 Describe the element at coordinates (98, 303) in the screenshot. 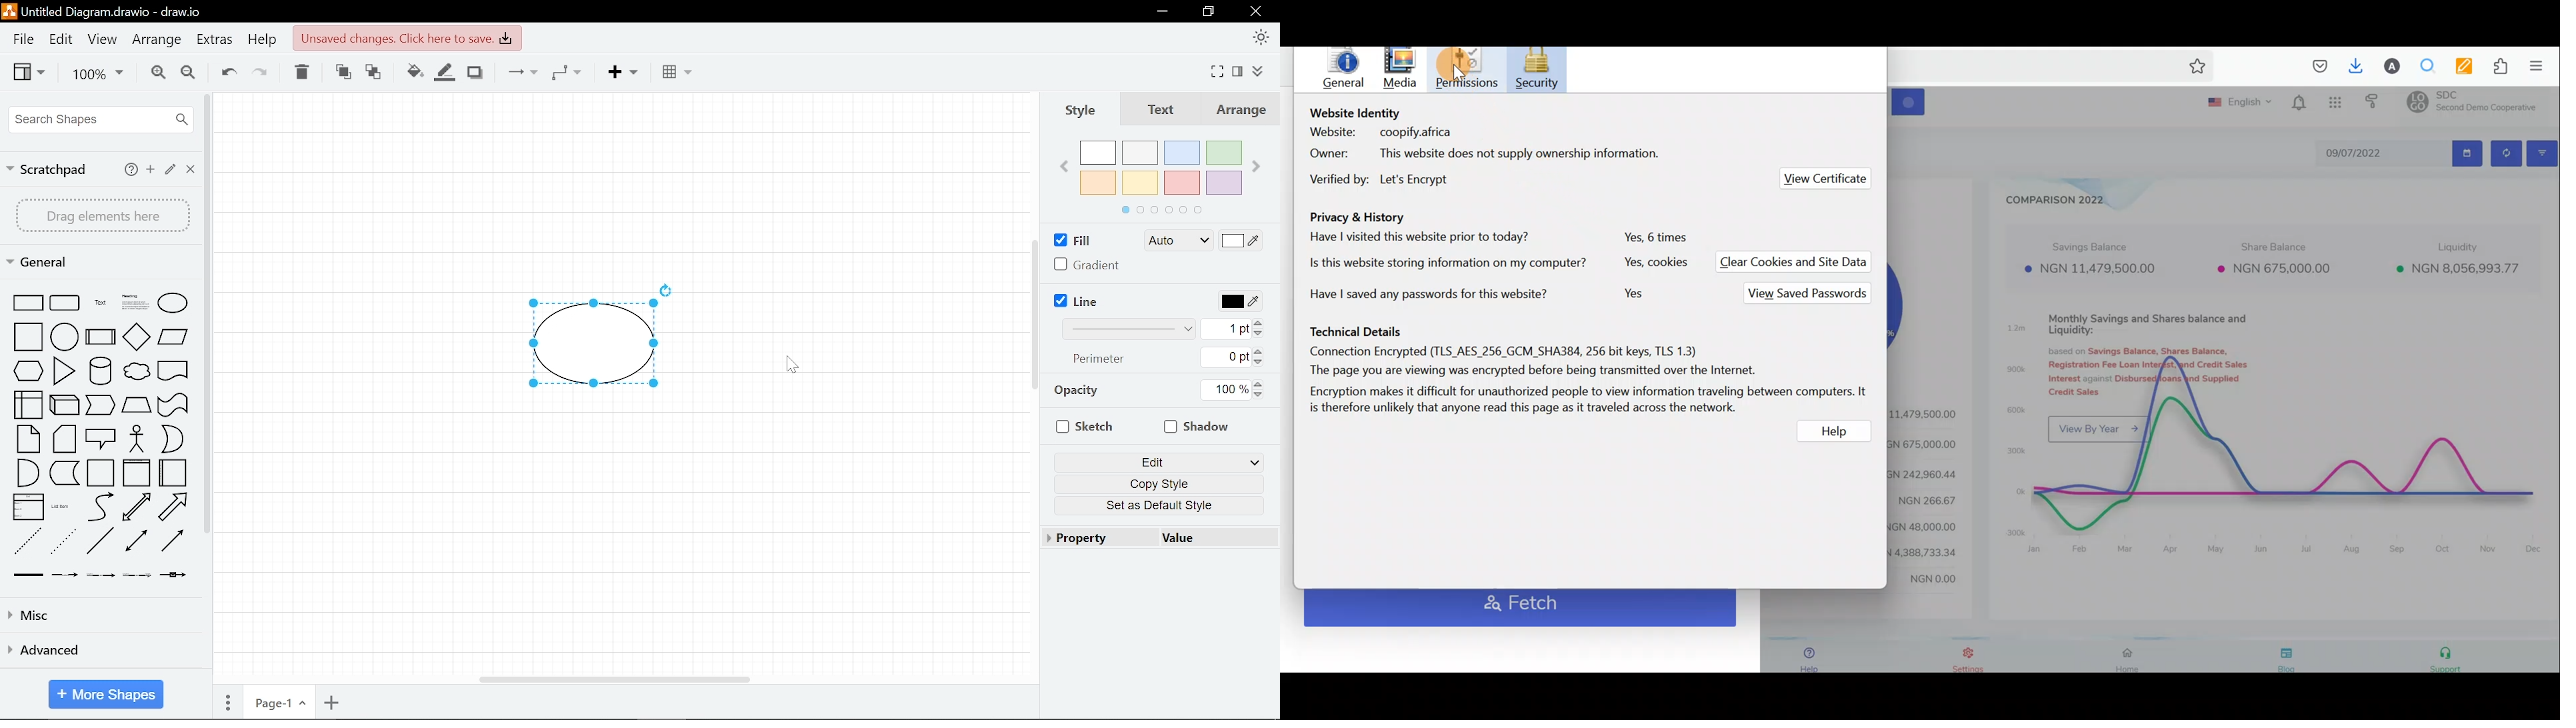

I see `text` at that location.